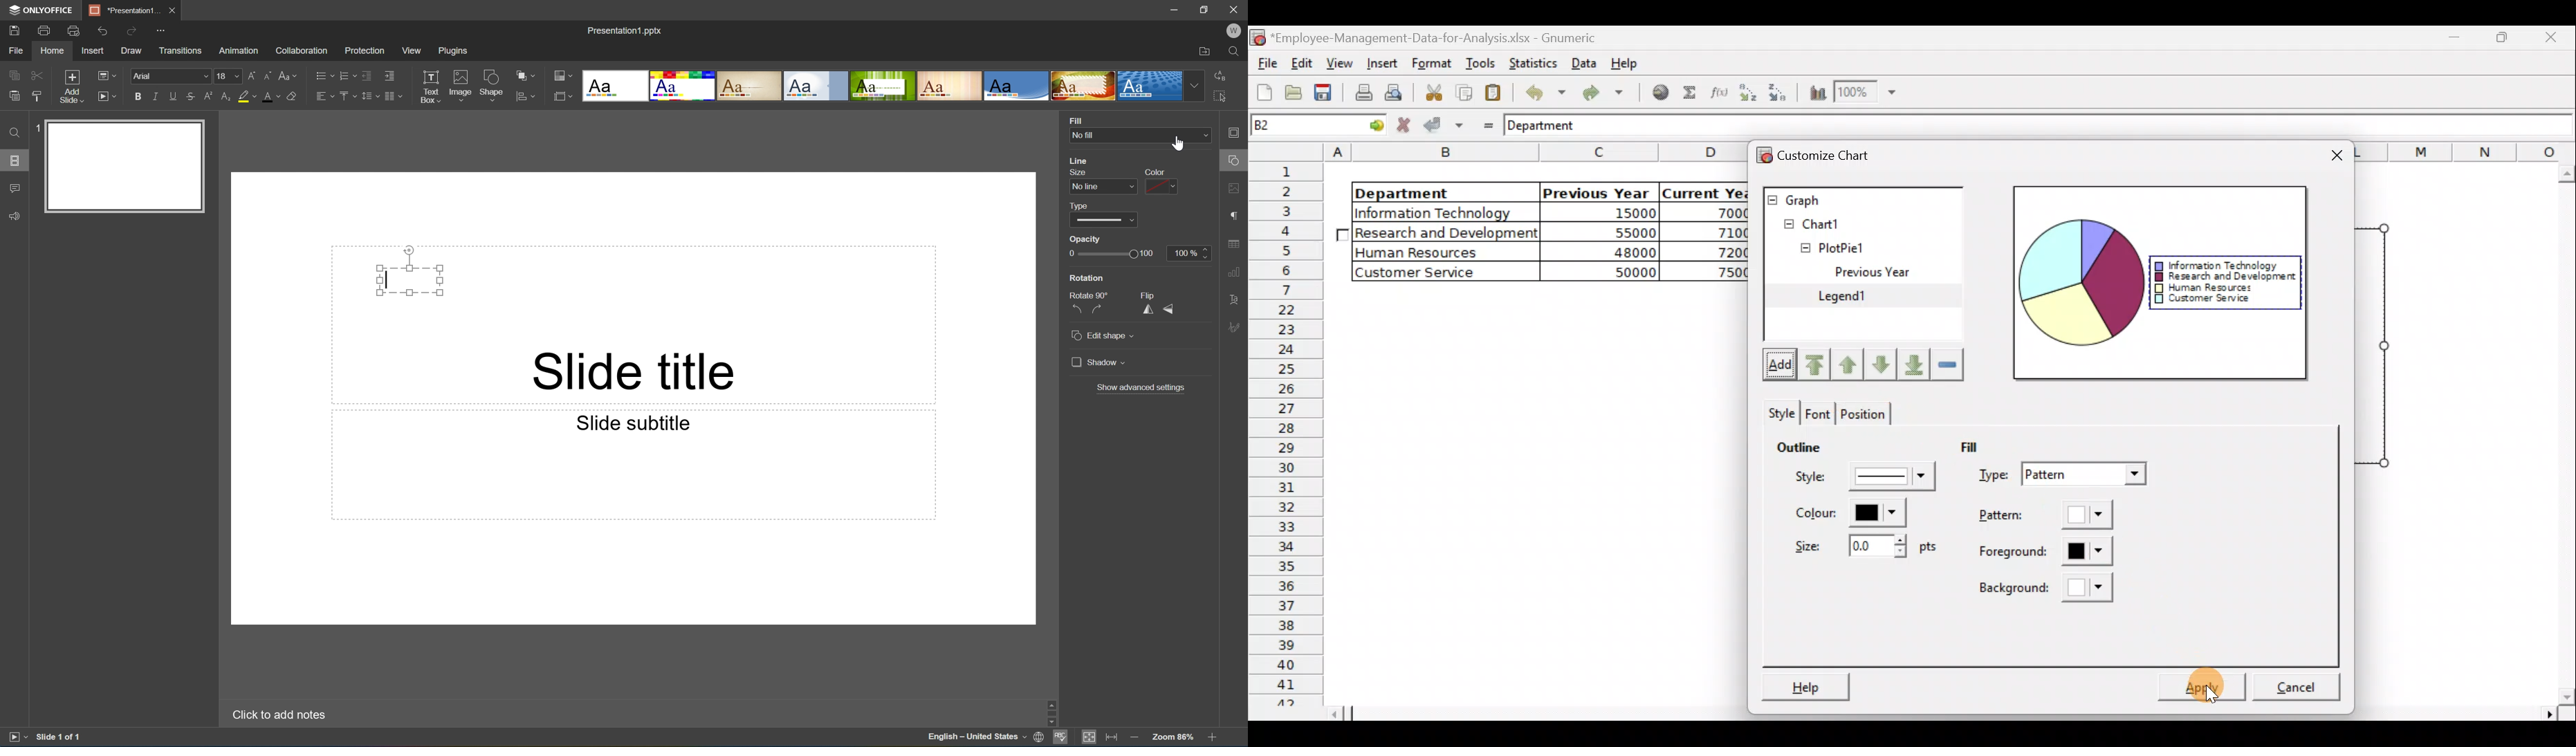 Image resolution: width=2576 pixels, height=756 pixels. Describe the element at coordinates (44, 31) in the screenshot. I see `Print file` at that location.